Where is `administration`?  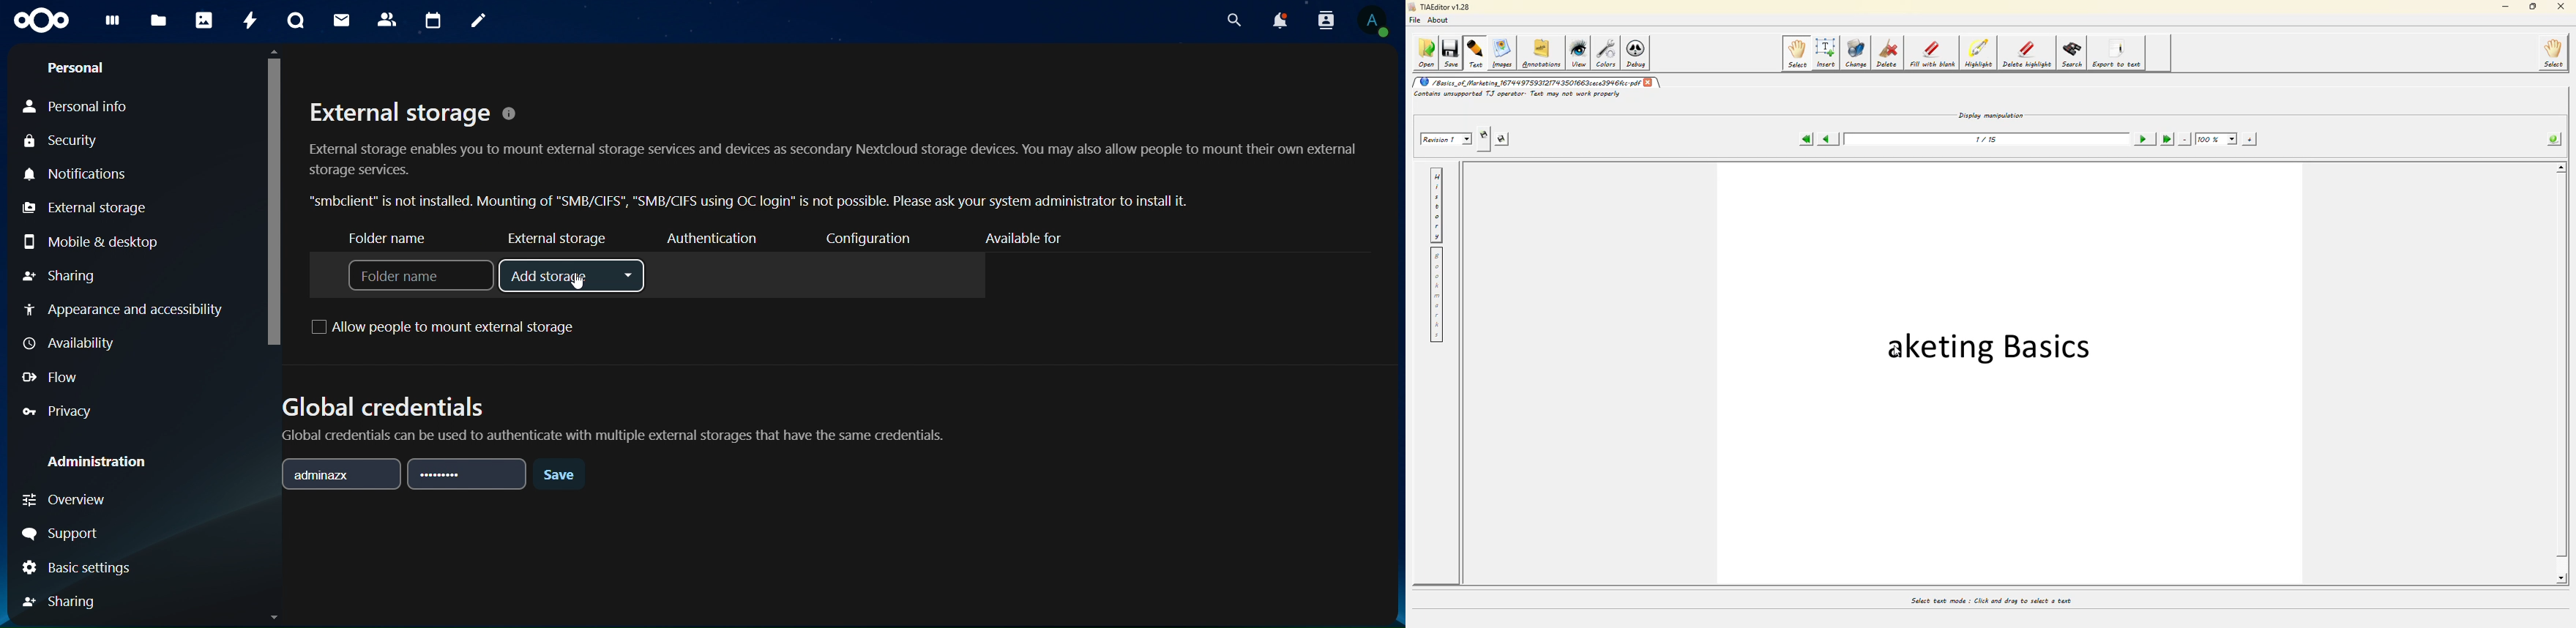 administration is located at coordinates (98, 463).